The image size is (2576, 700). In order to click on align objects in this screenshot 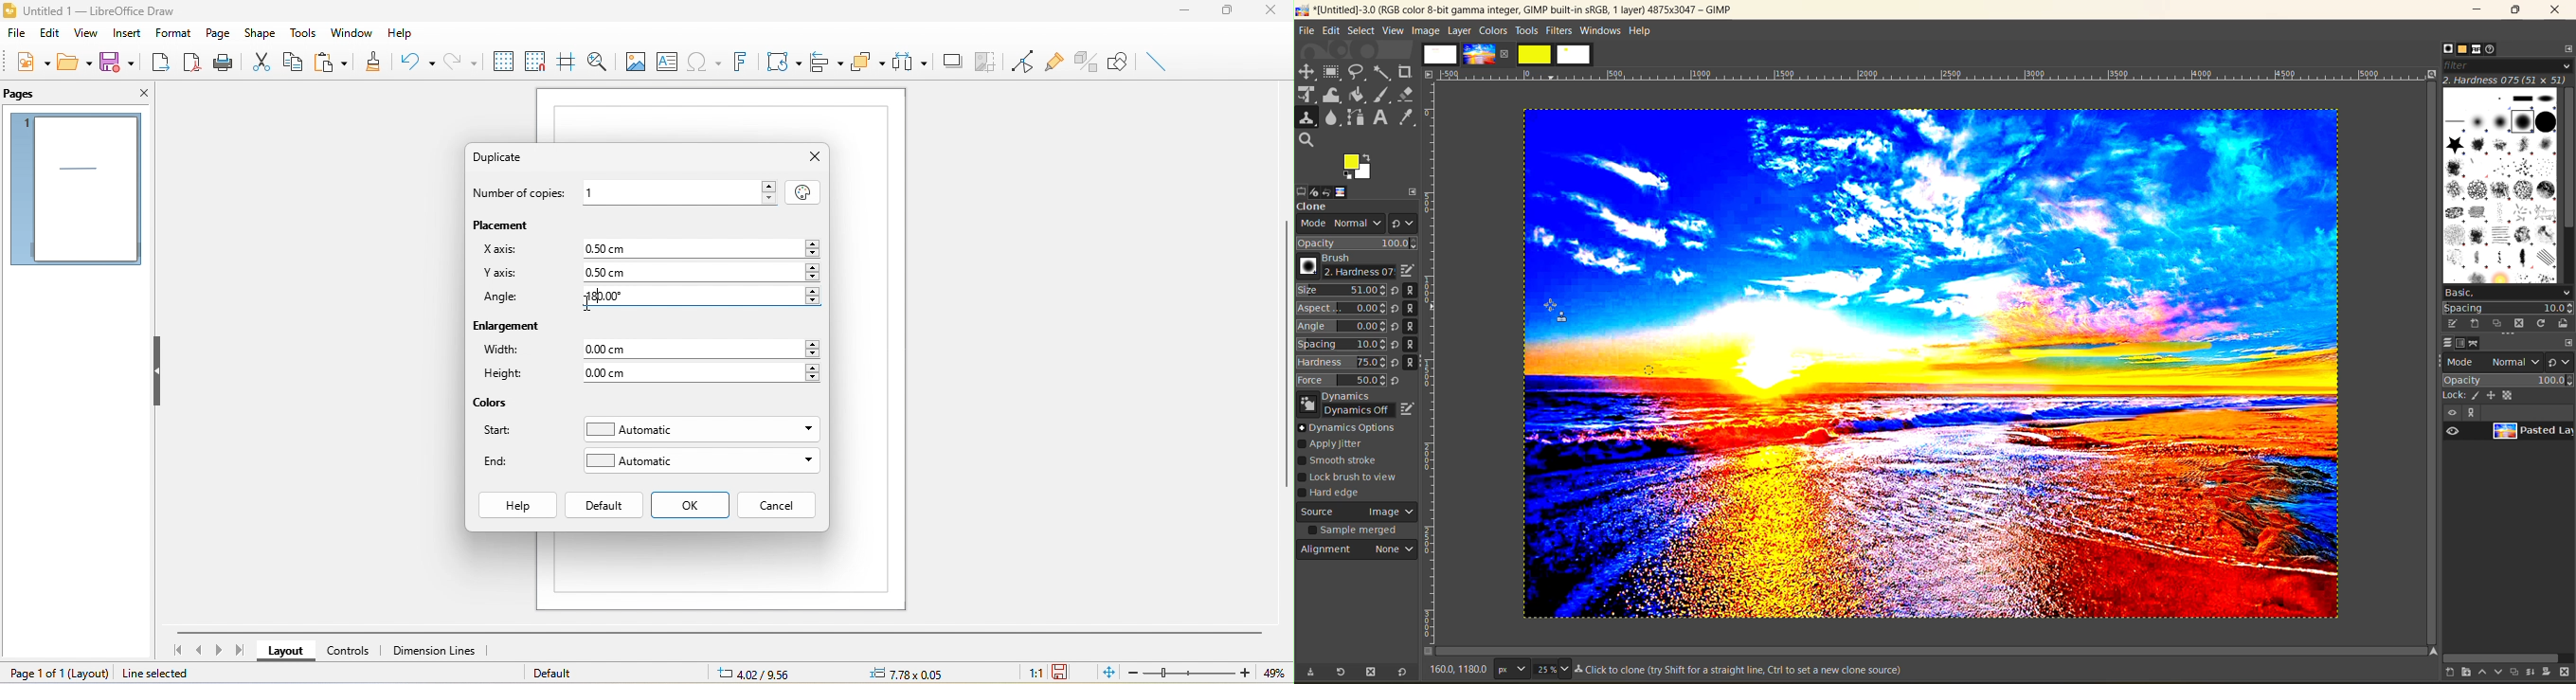, I will do `click(828, 63)`.